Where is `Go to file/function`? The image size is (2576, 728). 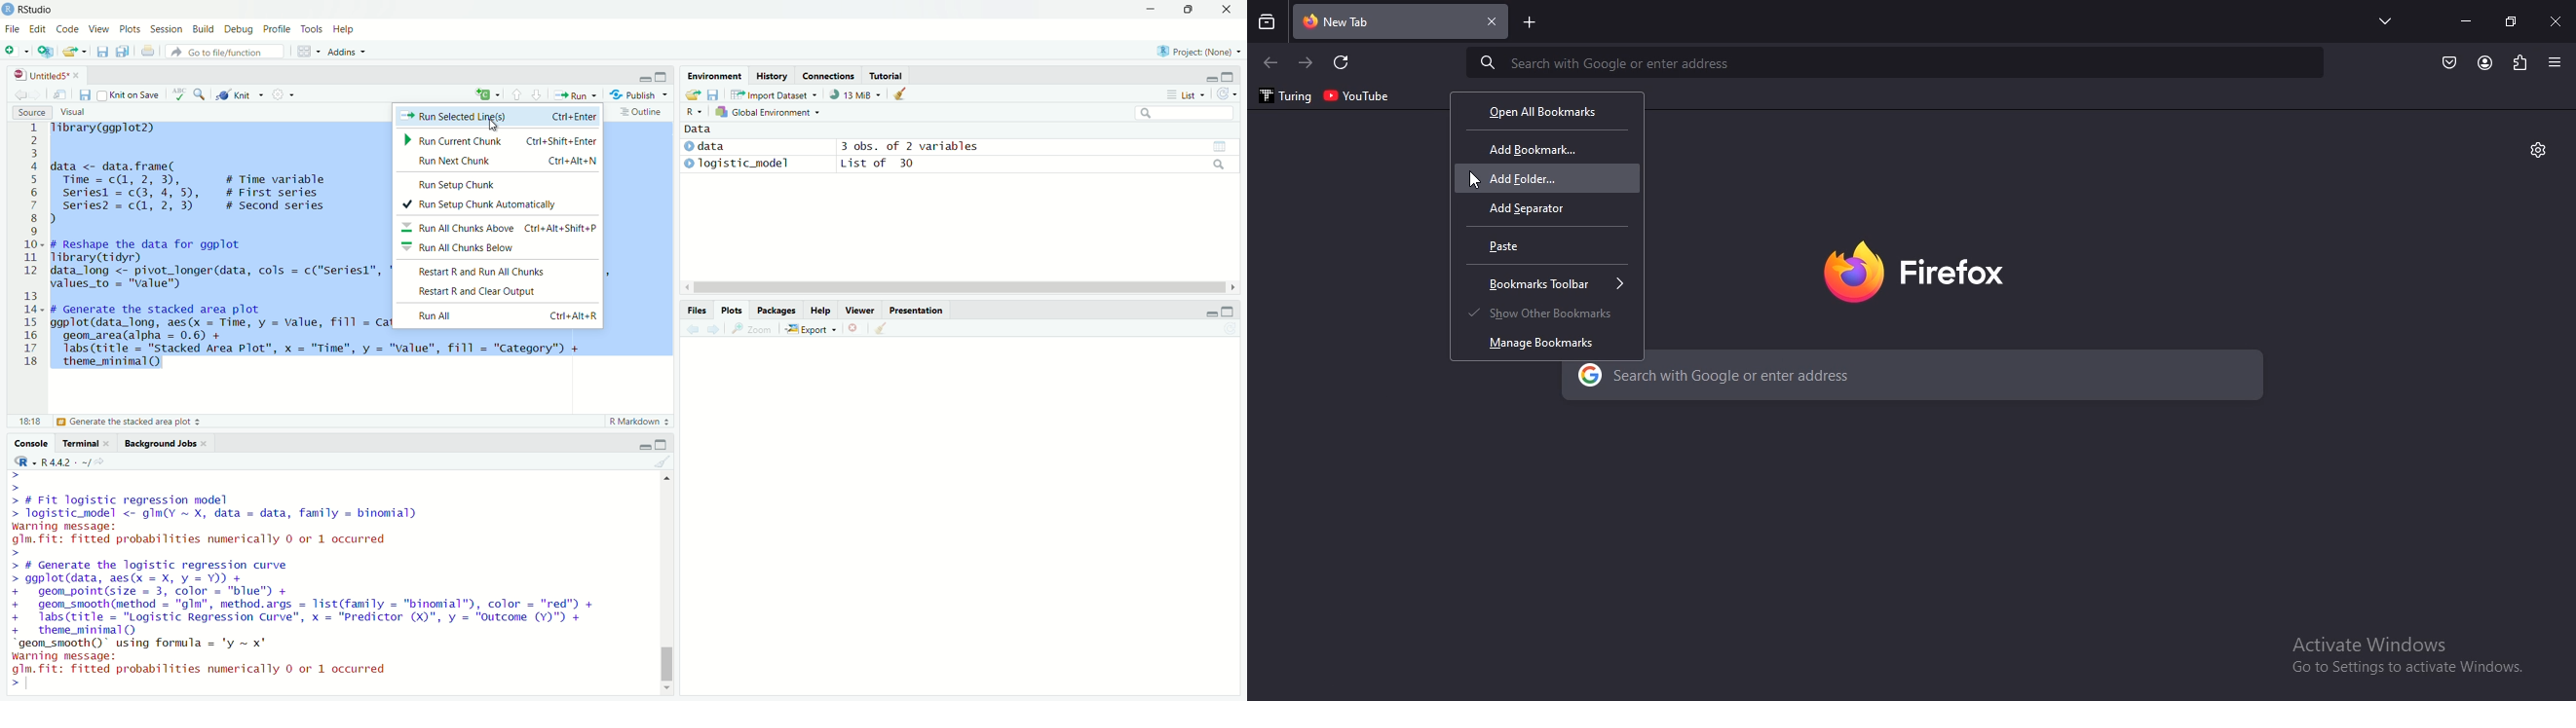
Go to file/function is located at coordinates (227, 51).